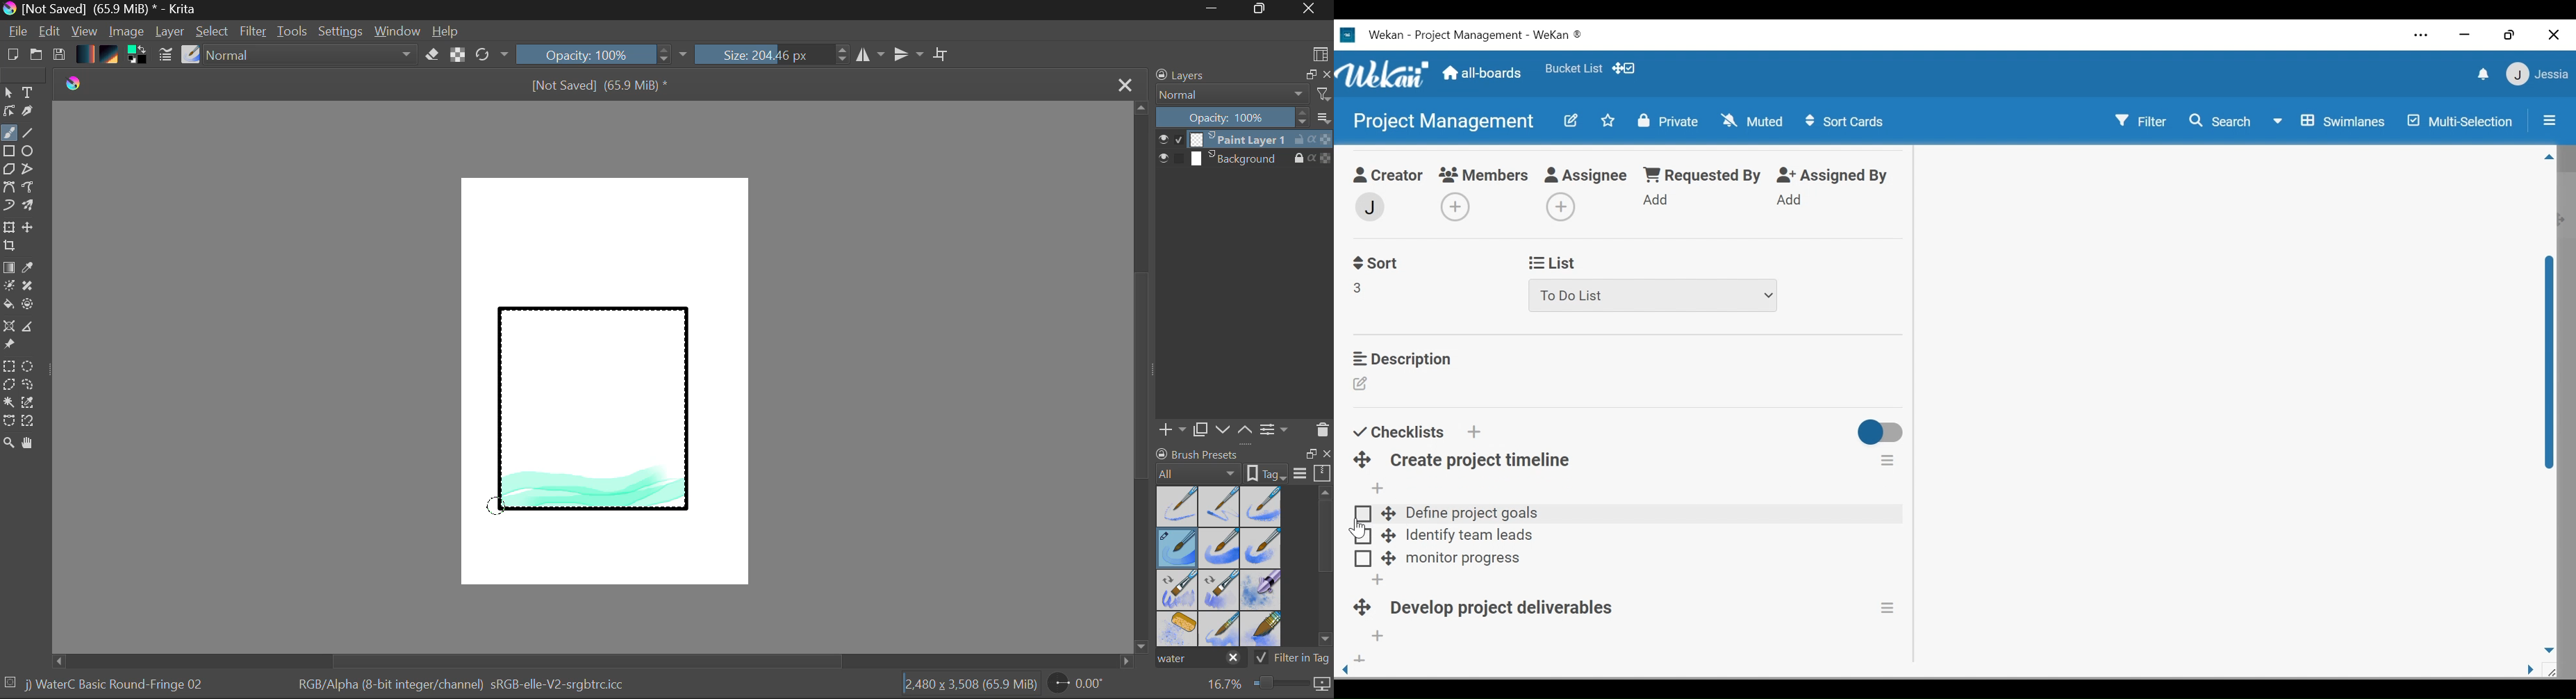 The image size is (2576, 700). I want to click on Edit, so click(1573, 122).